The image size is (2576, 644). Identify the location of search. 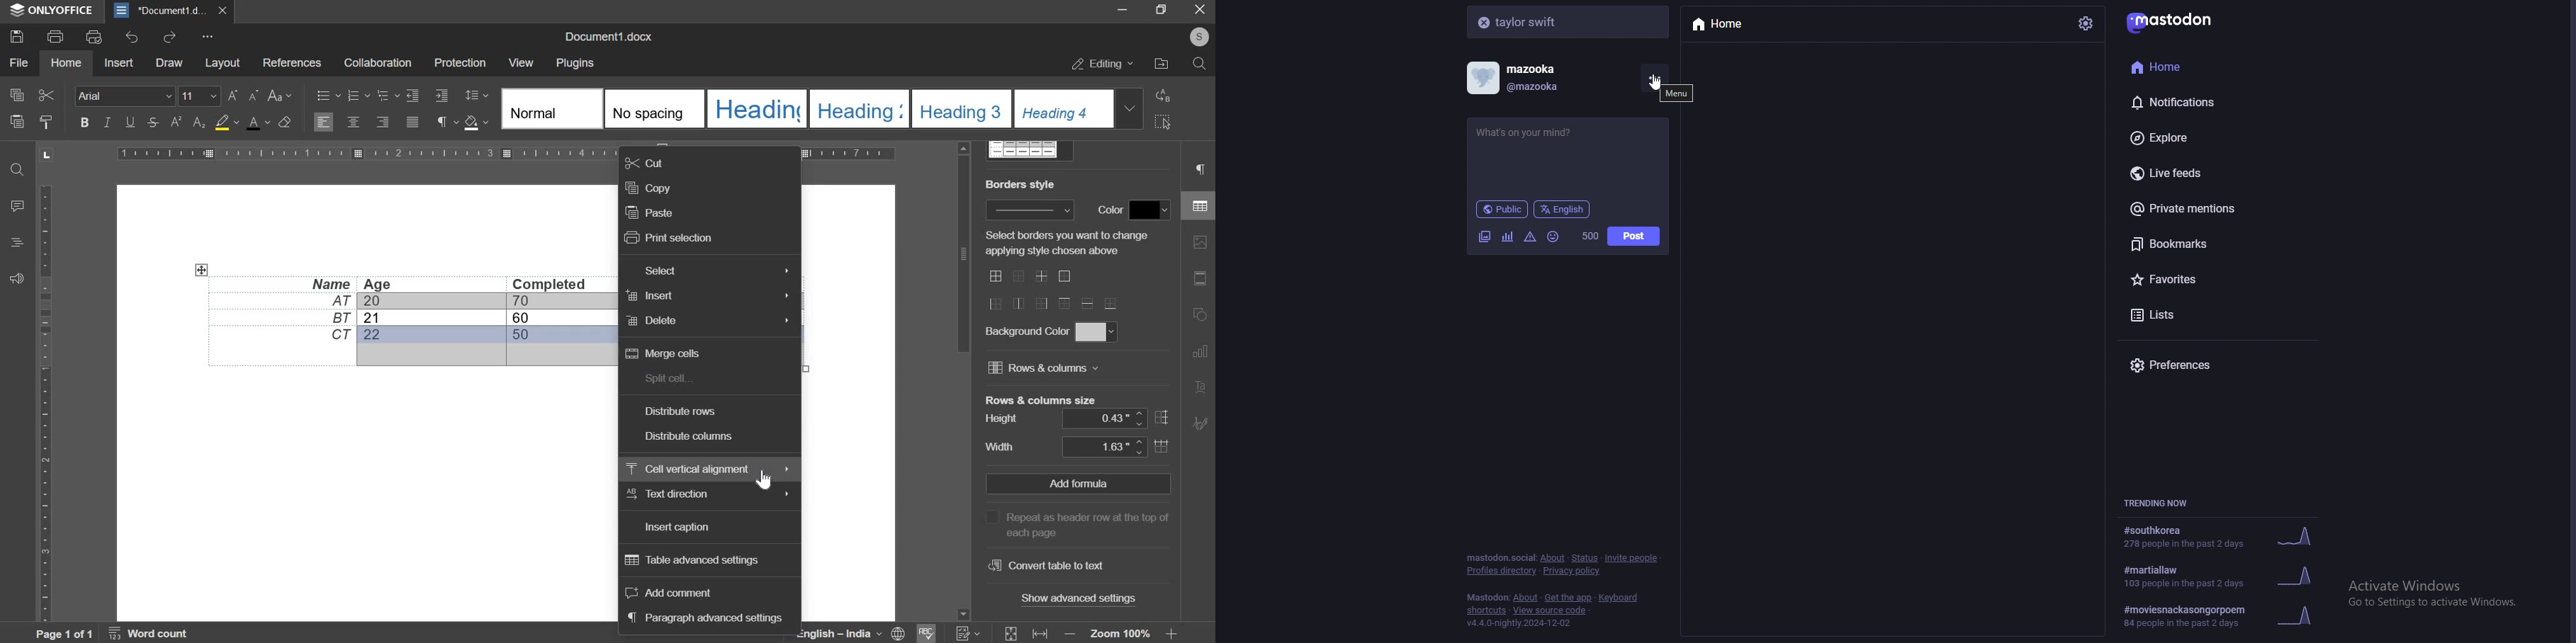
(1197, 65).